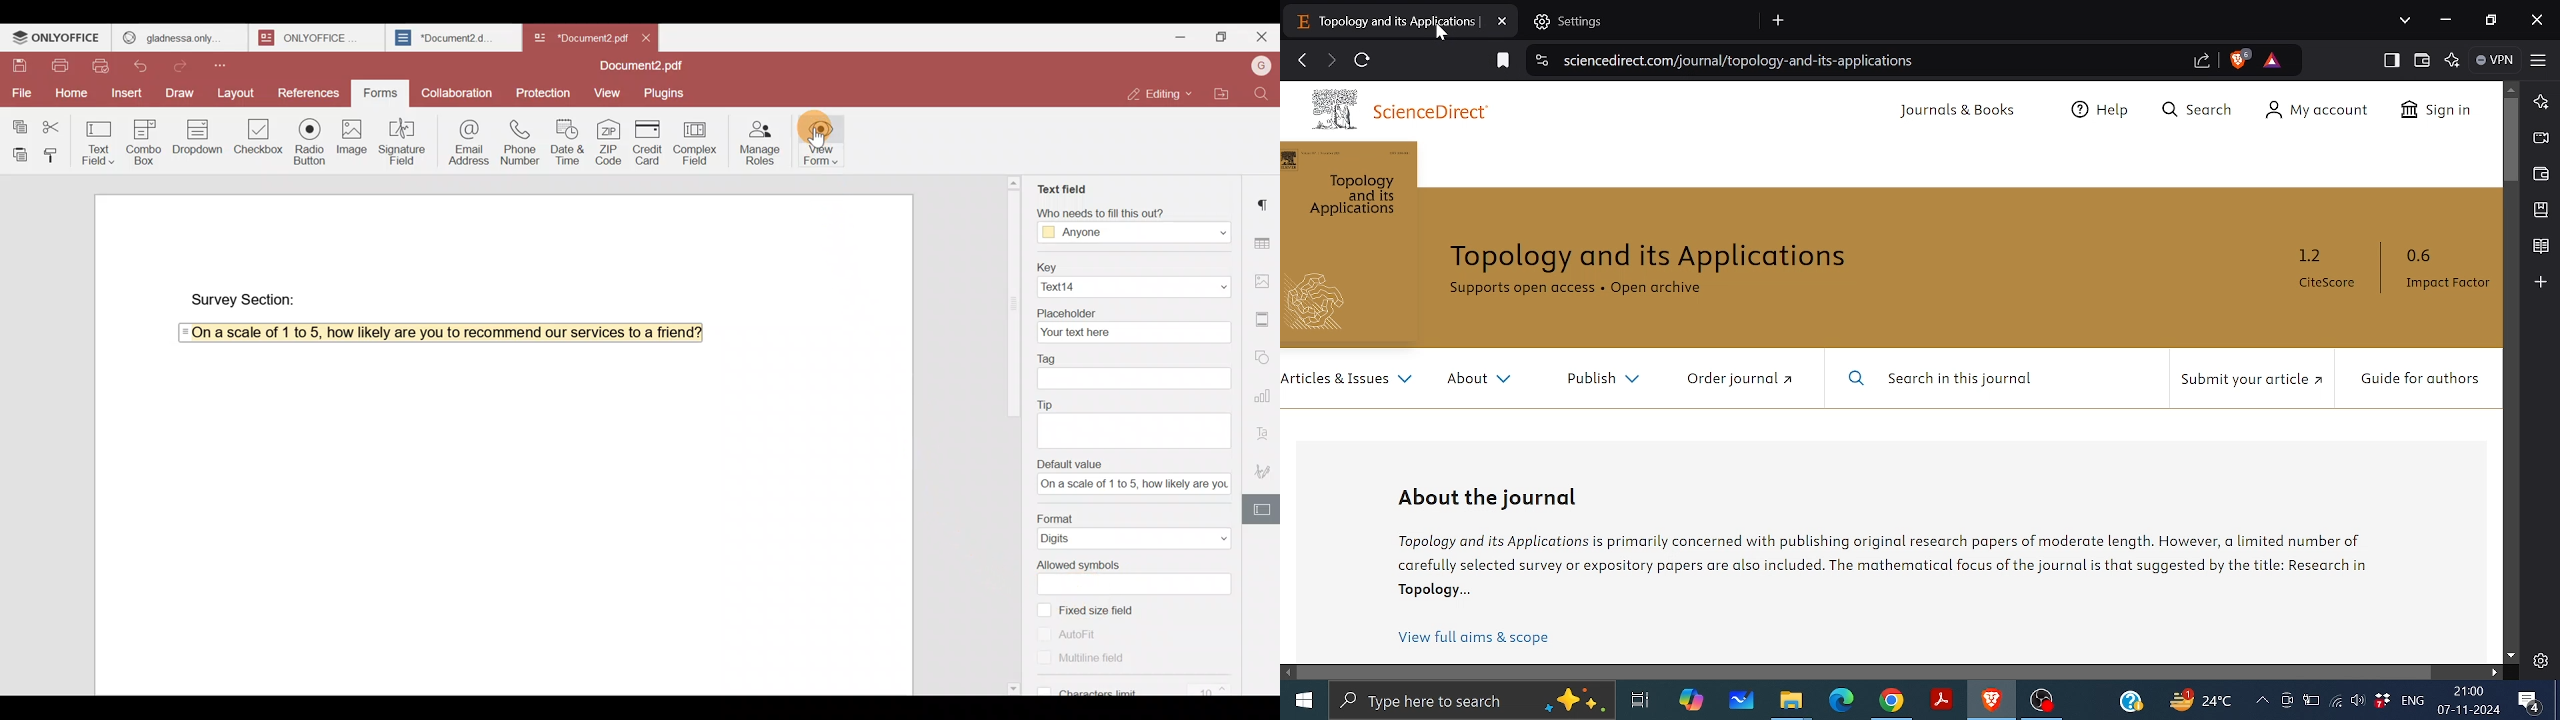  I want to click on Customize quick access toolbar, so click(233, 64).